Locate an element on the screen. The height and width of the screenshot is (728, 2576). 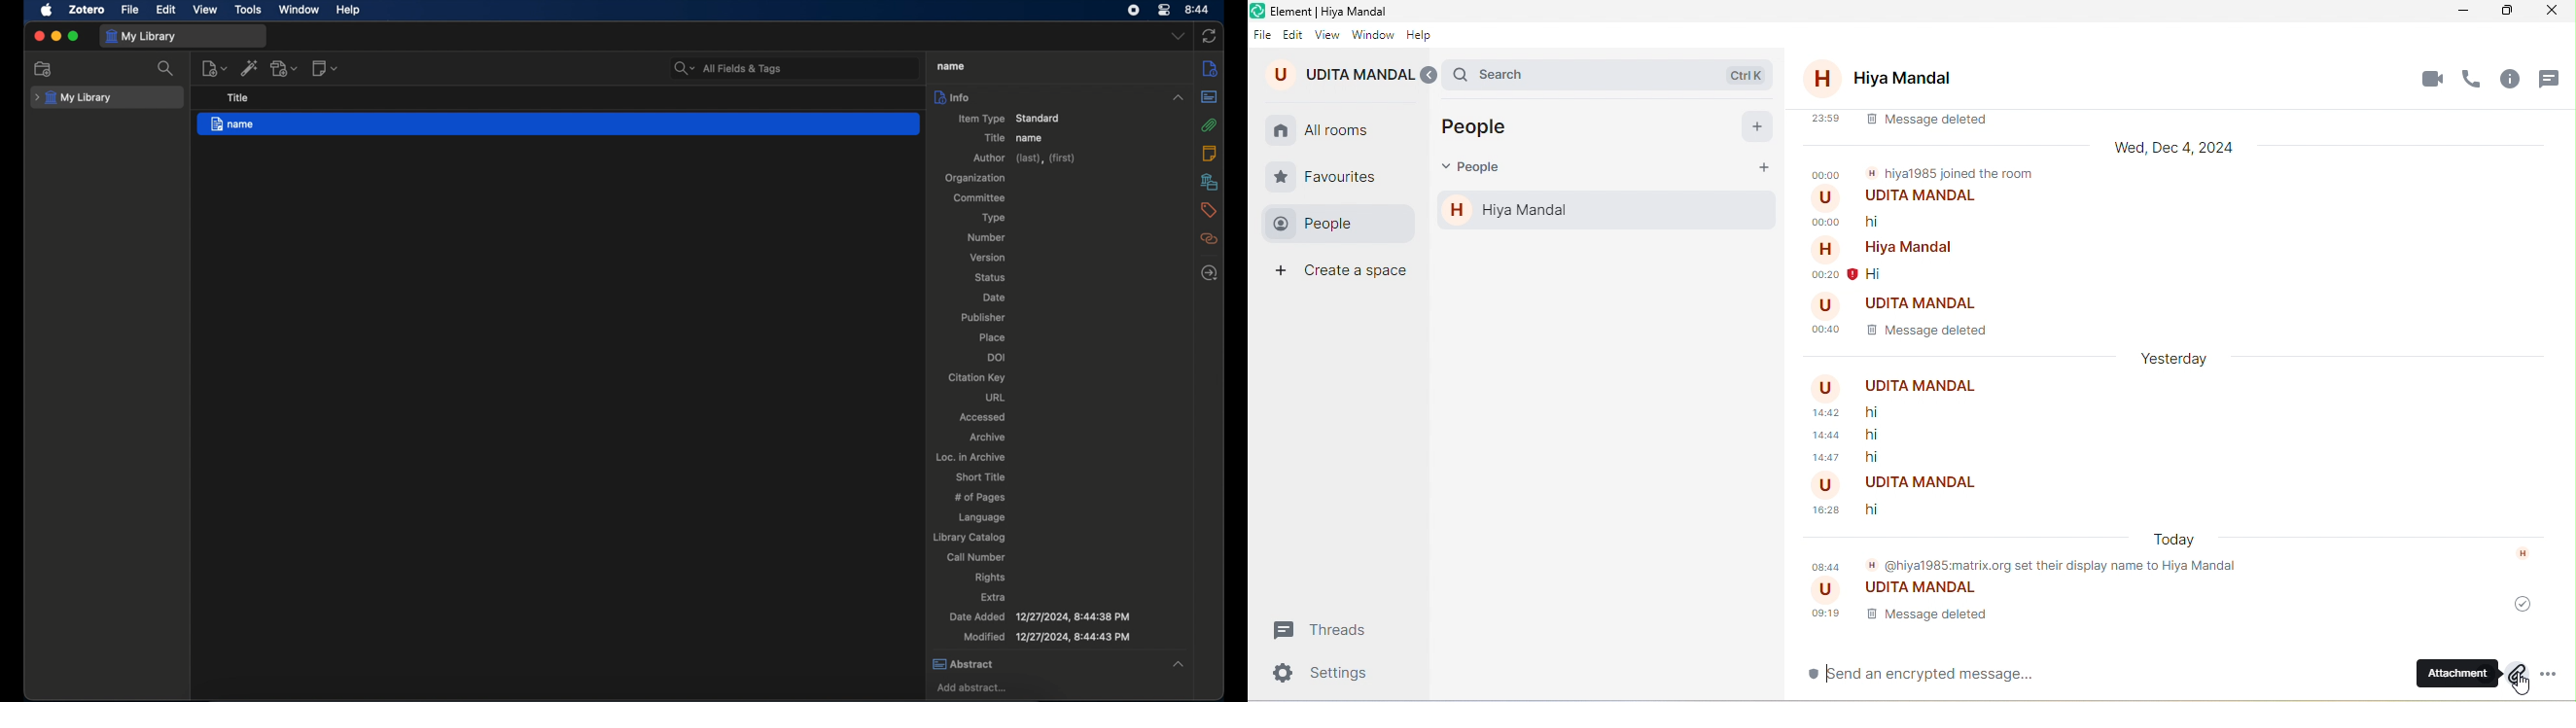
time is located at coordinates (1830, 438).